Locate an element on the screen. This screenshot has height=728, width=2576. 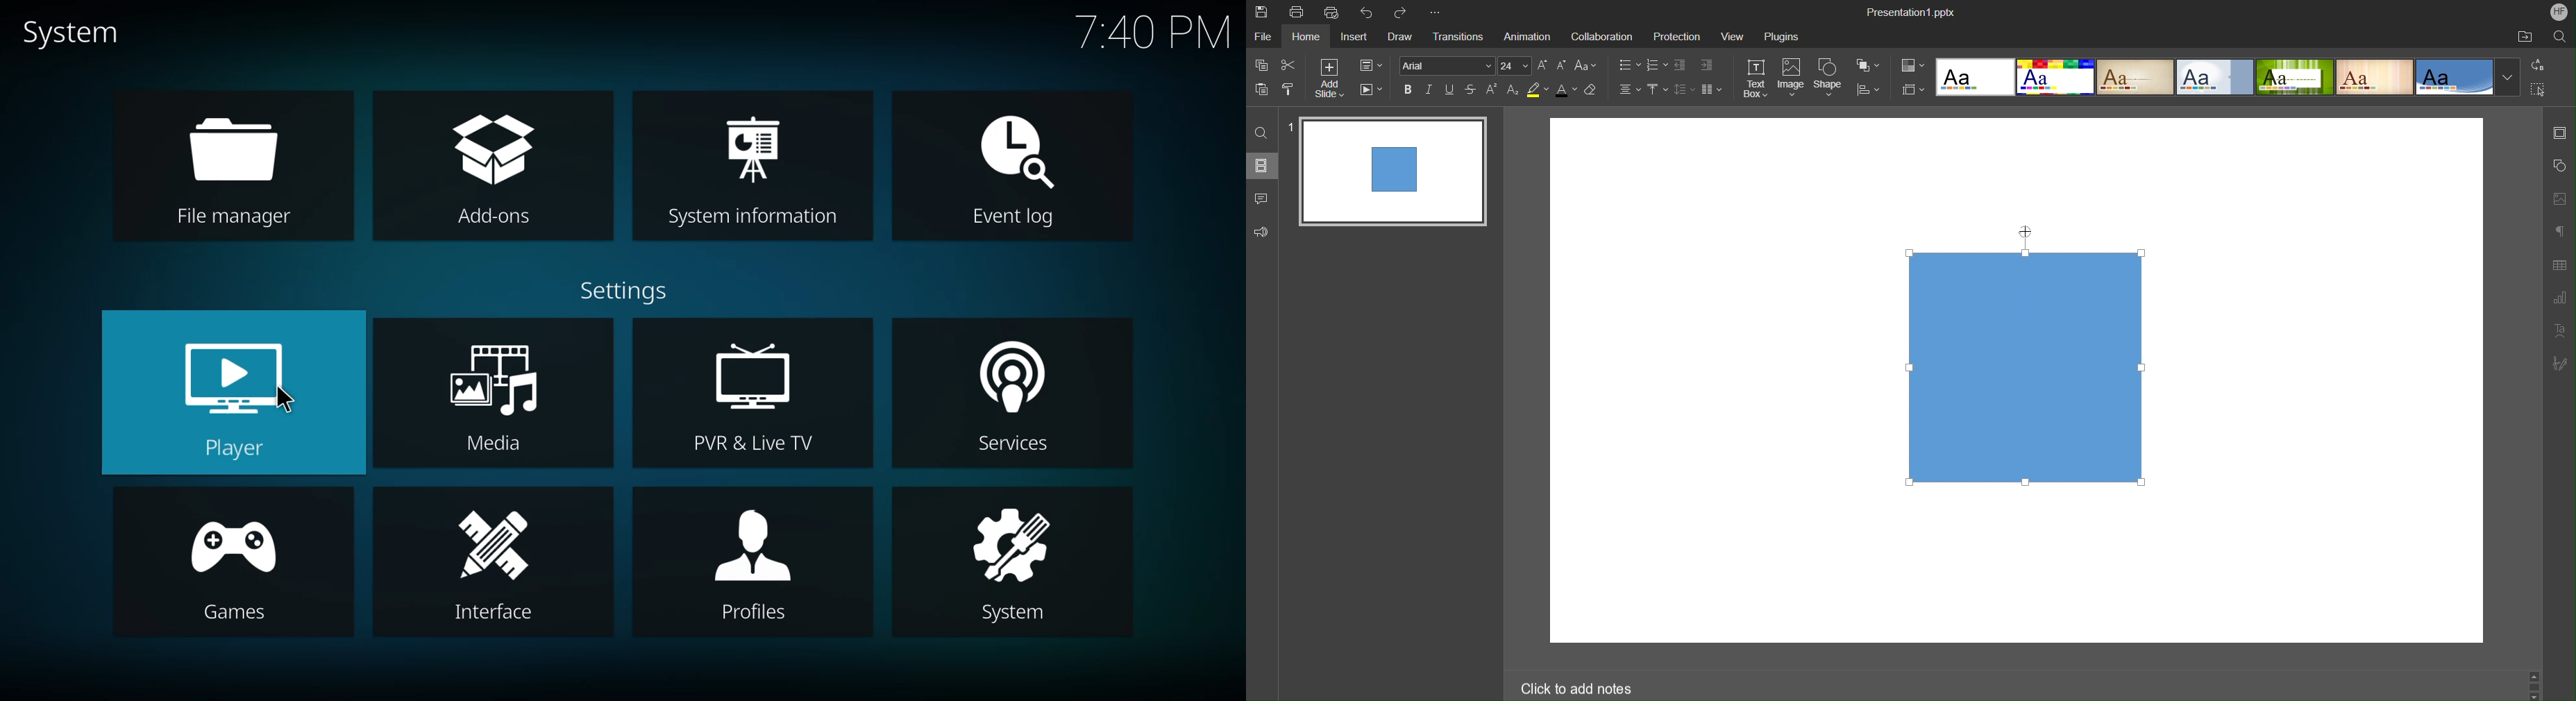
Presentation Template is located at coordinates (2222, 78).